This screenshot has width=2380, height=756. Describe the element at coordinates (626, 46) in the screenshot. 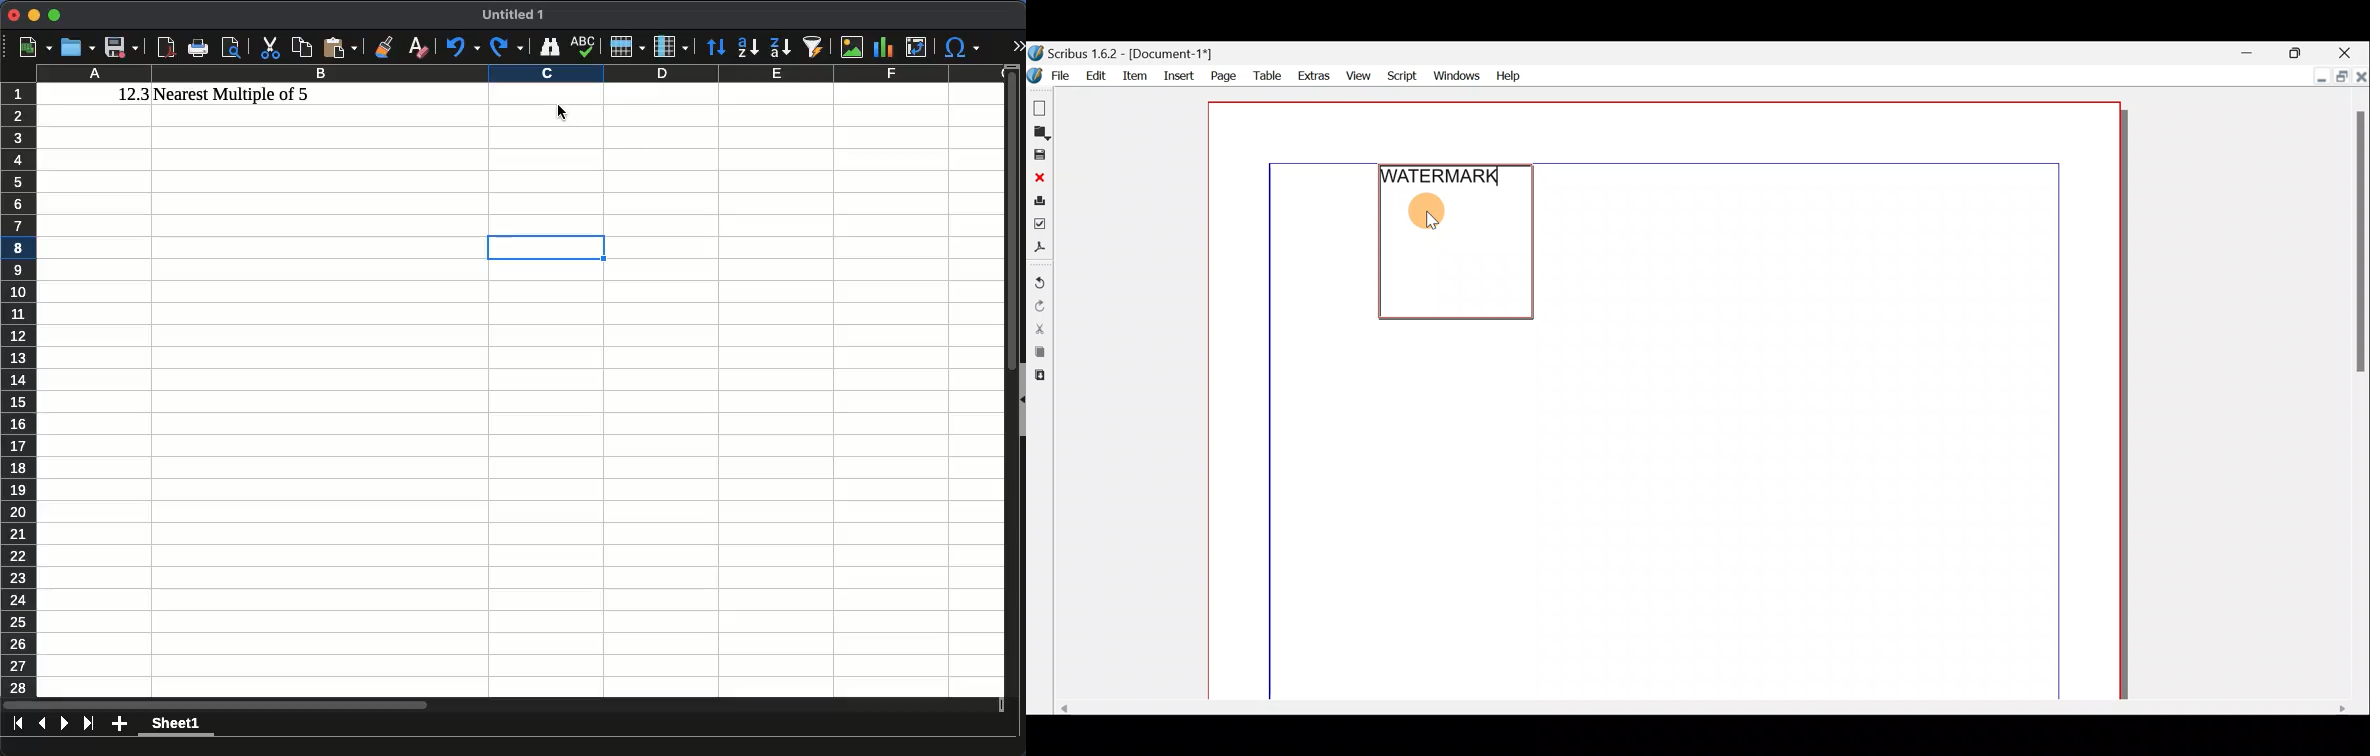

I see `row` at that location.